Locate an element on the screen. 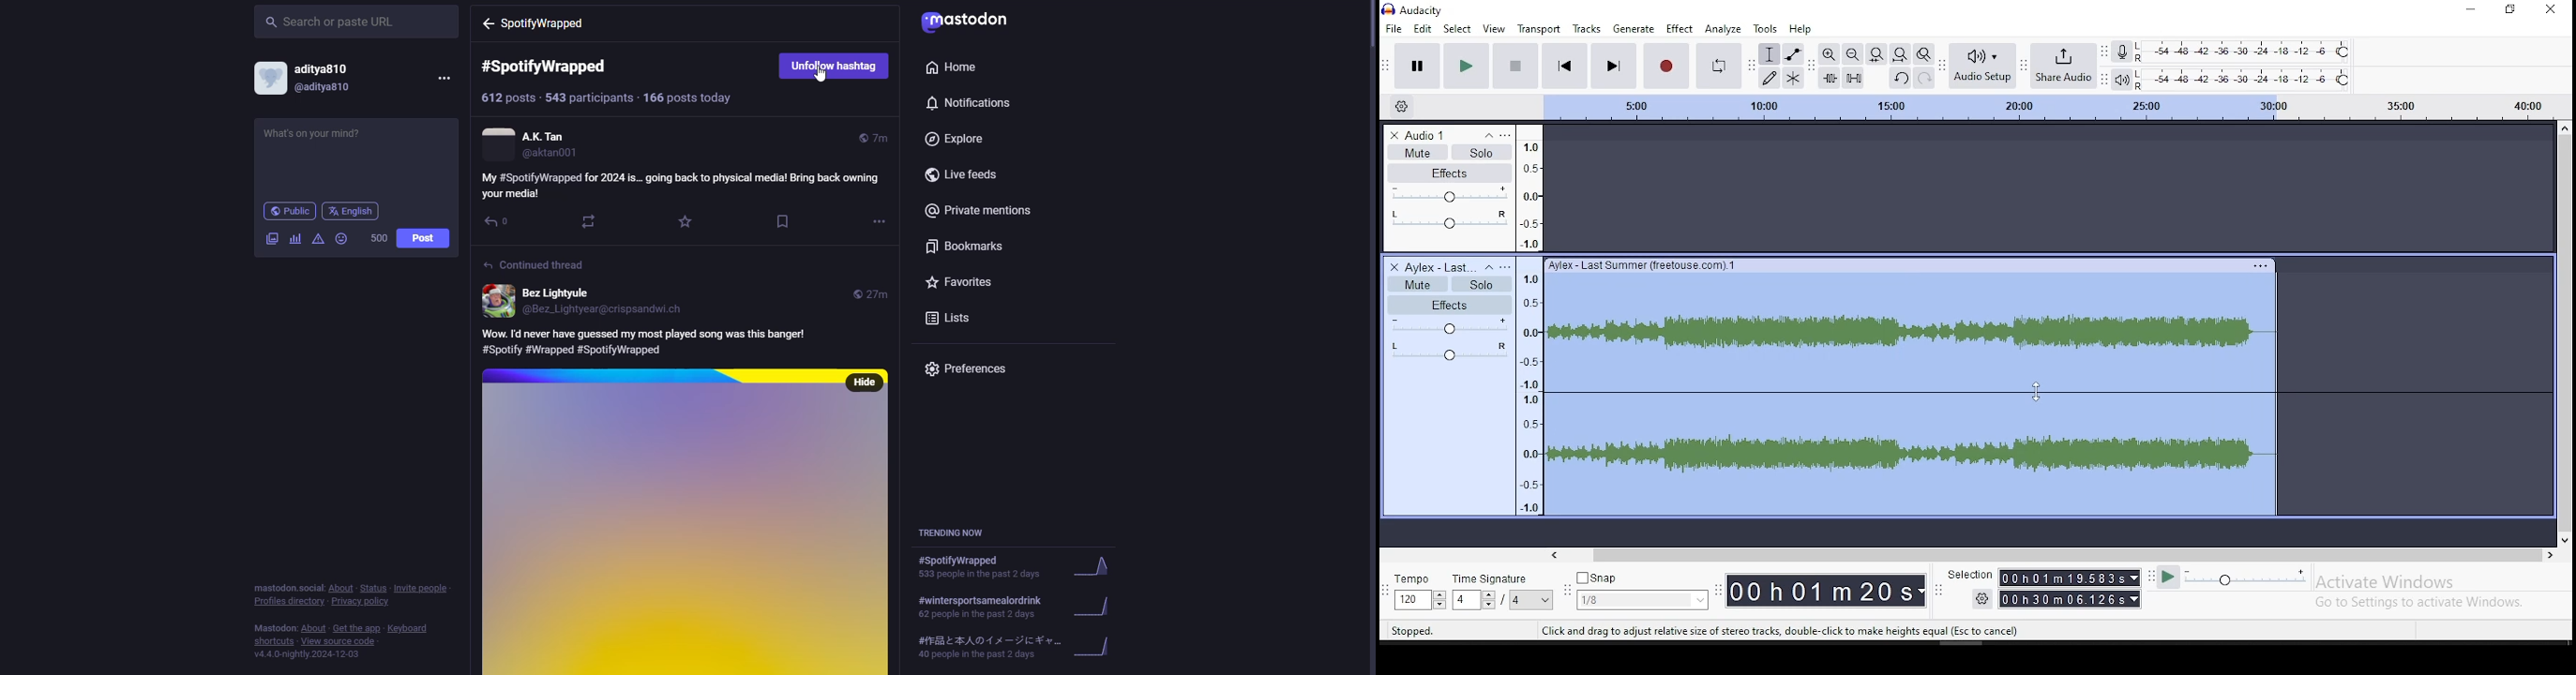  poll is located at coordinates (295, 239).